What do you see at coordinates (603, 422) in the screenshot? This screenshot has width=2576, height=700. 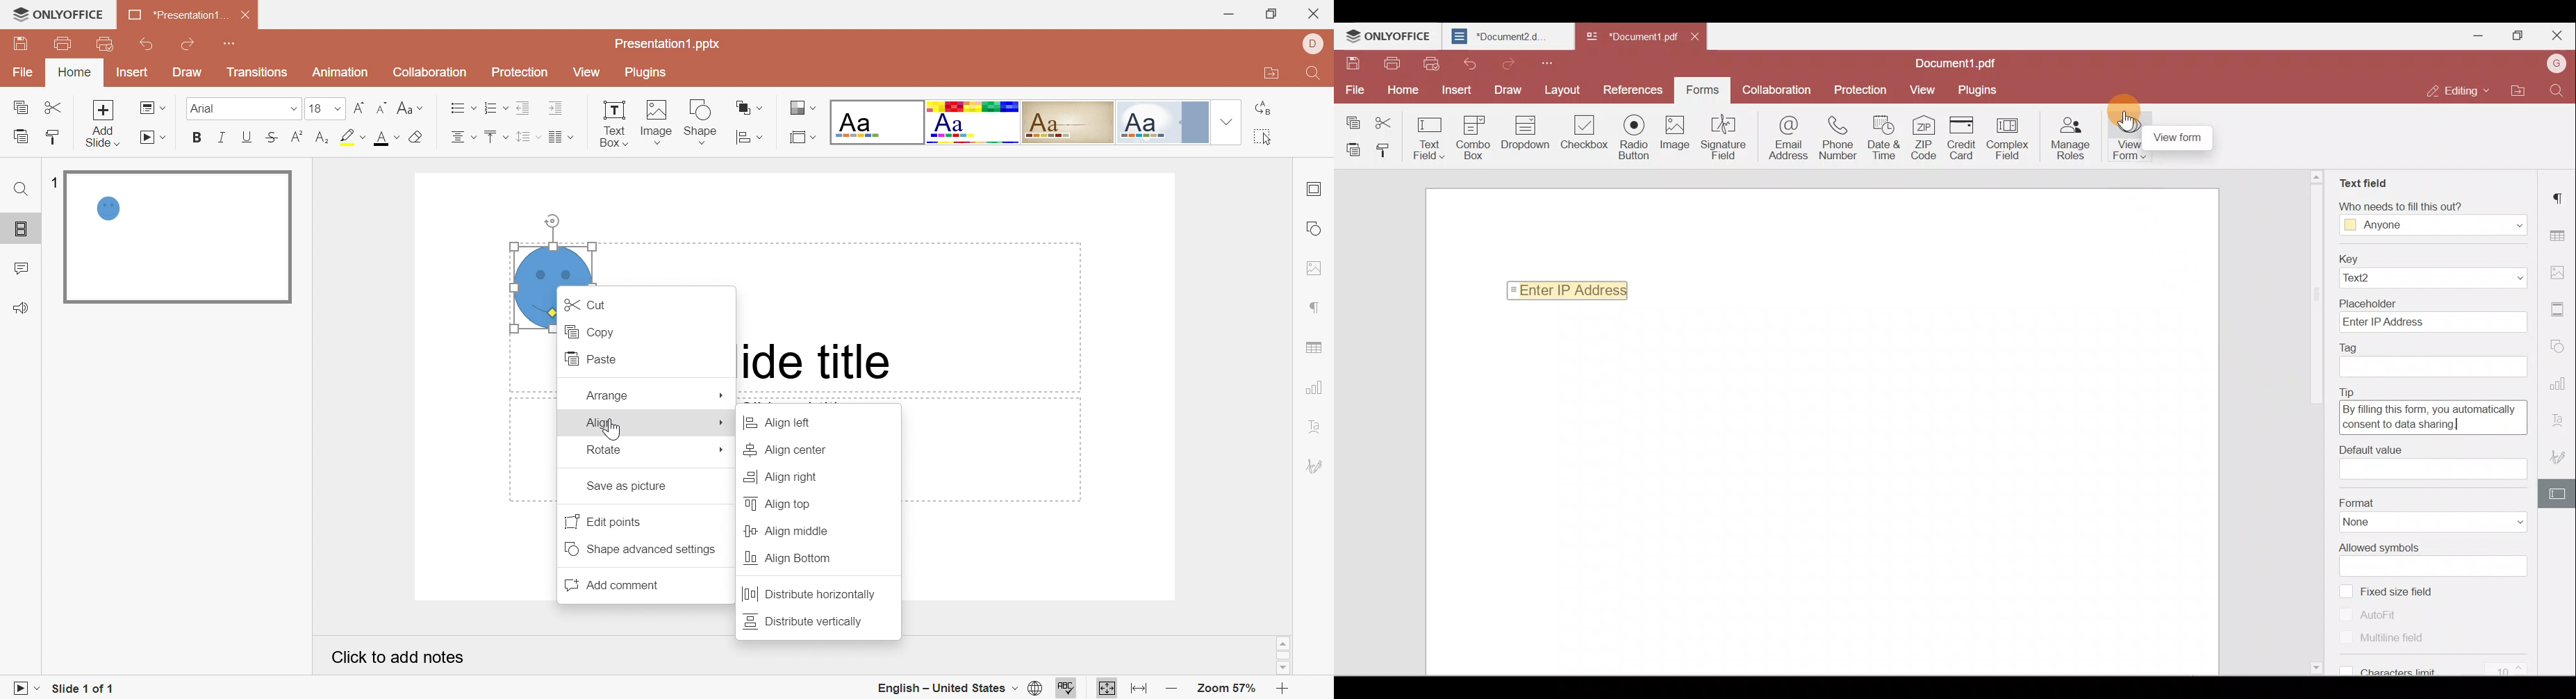 I see `Align` at bounding box center [603, 422].